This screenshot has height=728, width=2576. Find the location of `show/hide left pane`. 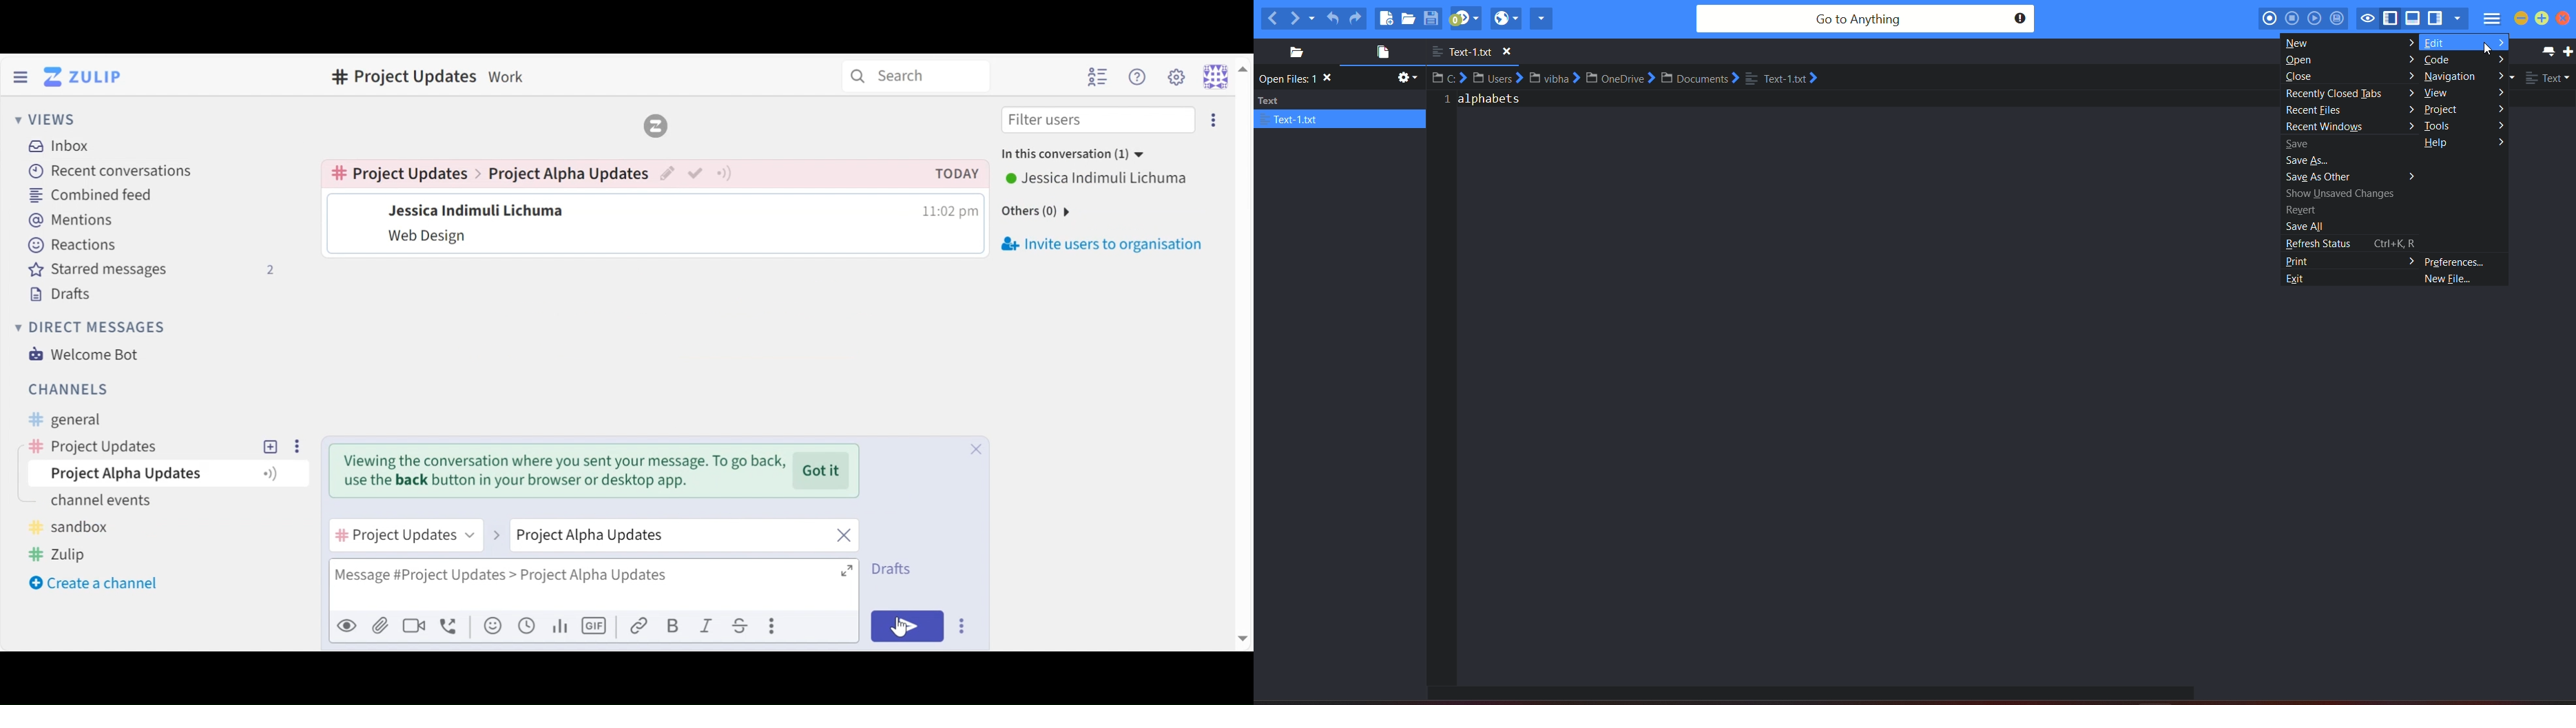

show/hide left pane is located at coordinates (2391, 19).